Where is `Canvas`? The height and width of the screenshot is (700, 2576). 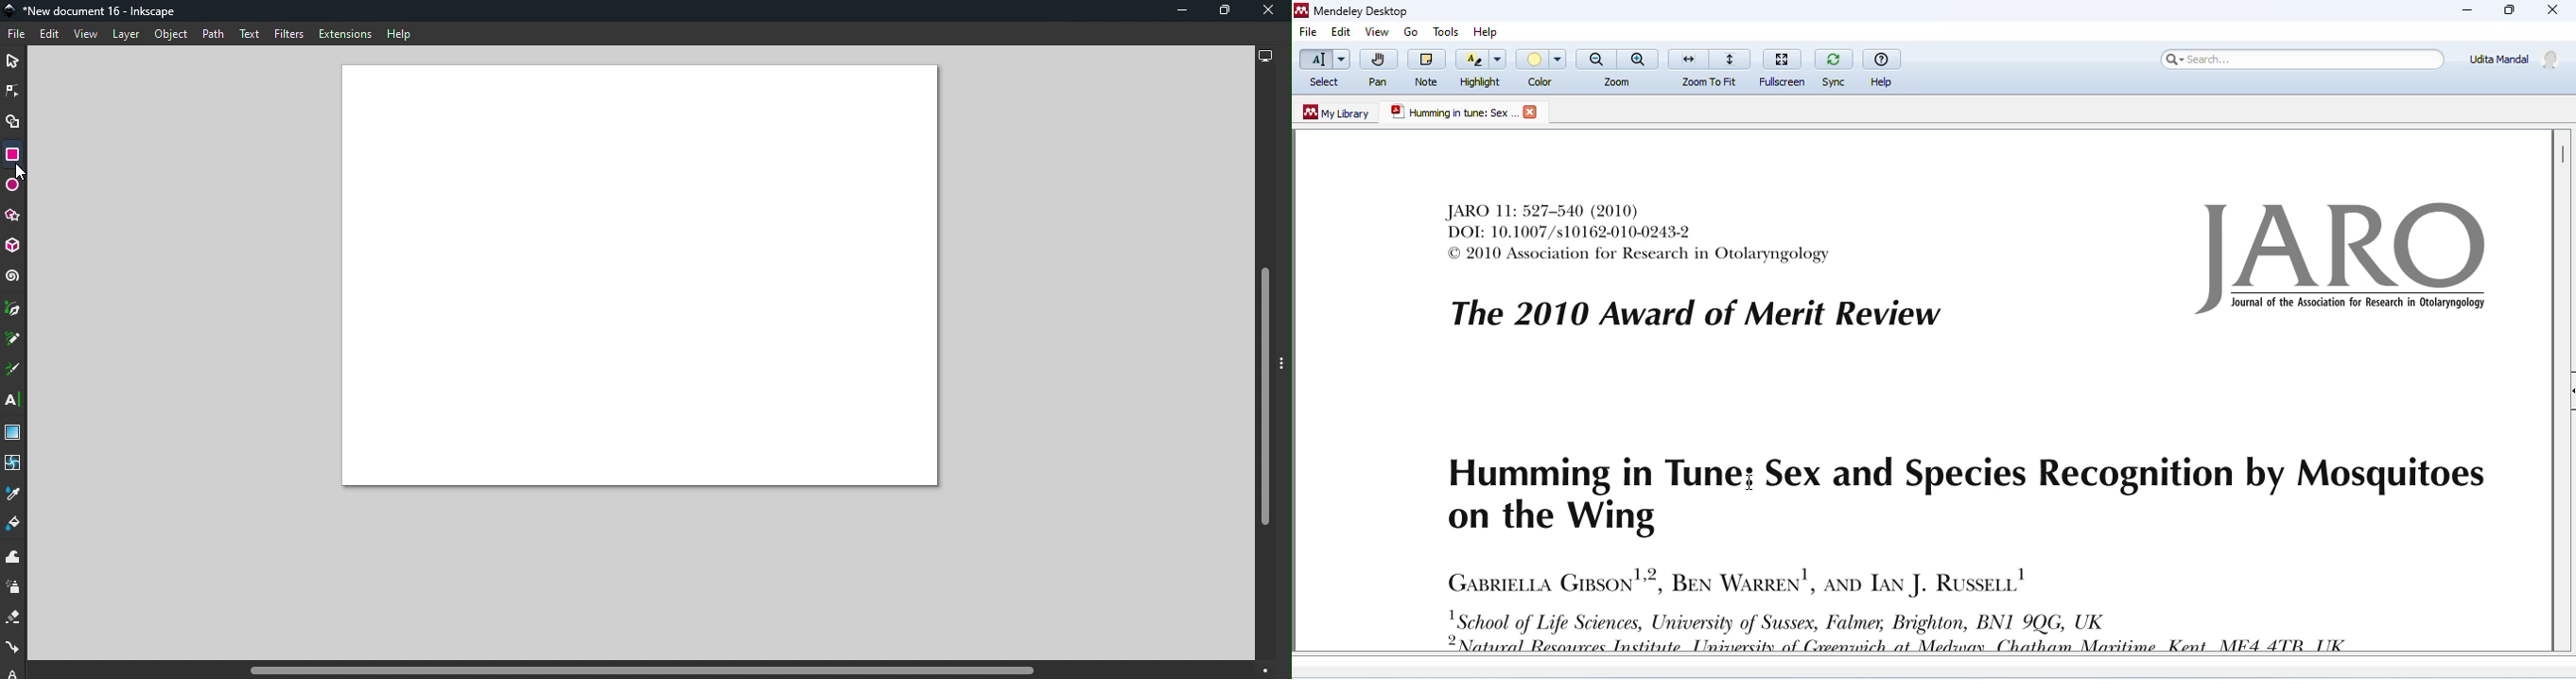
Canvas is located at coordinates (641, 276).